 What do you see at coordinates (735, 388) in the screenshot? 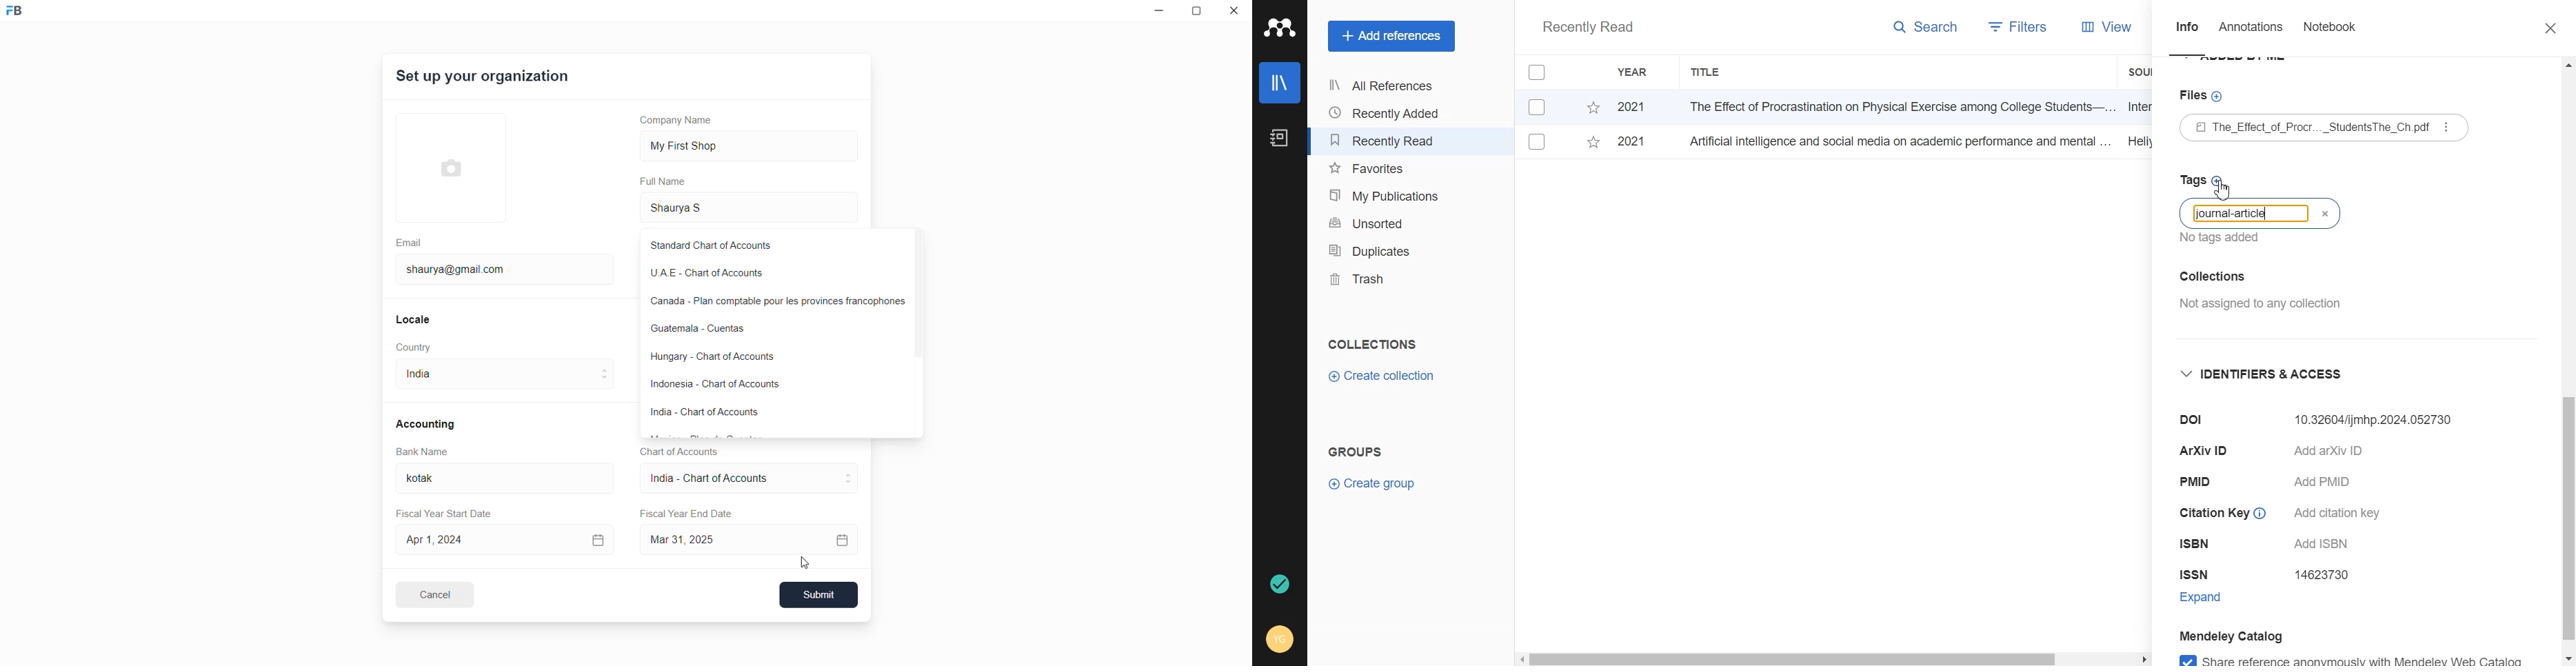
I see `Indonesia - Chart of Accounts` at bounding box center [735, 388].